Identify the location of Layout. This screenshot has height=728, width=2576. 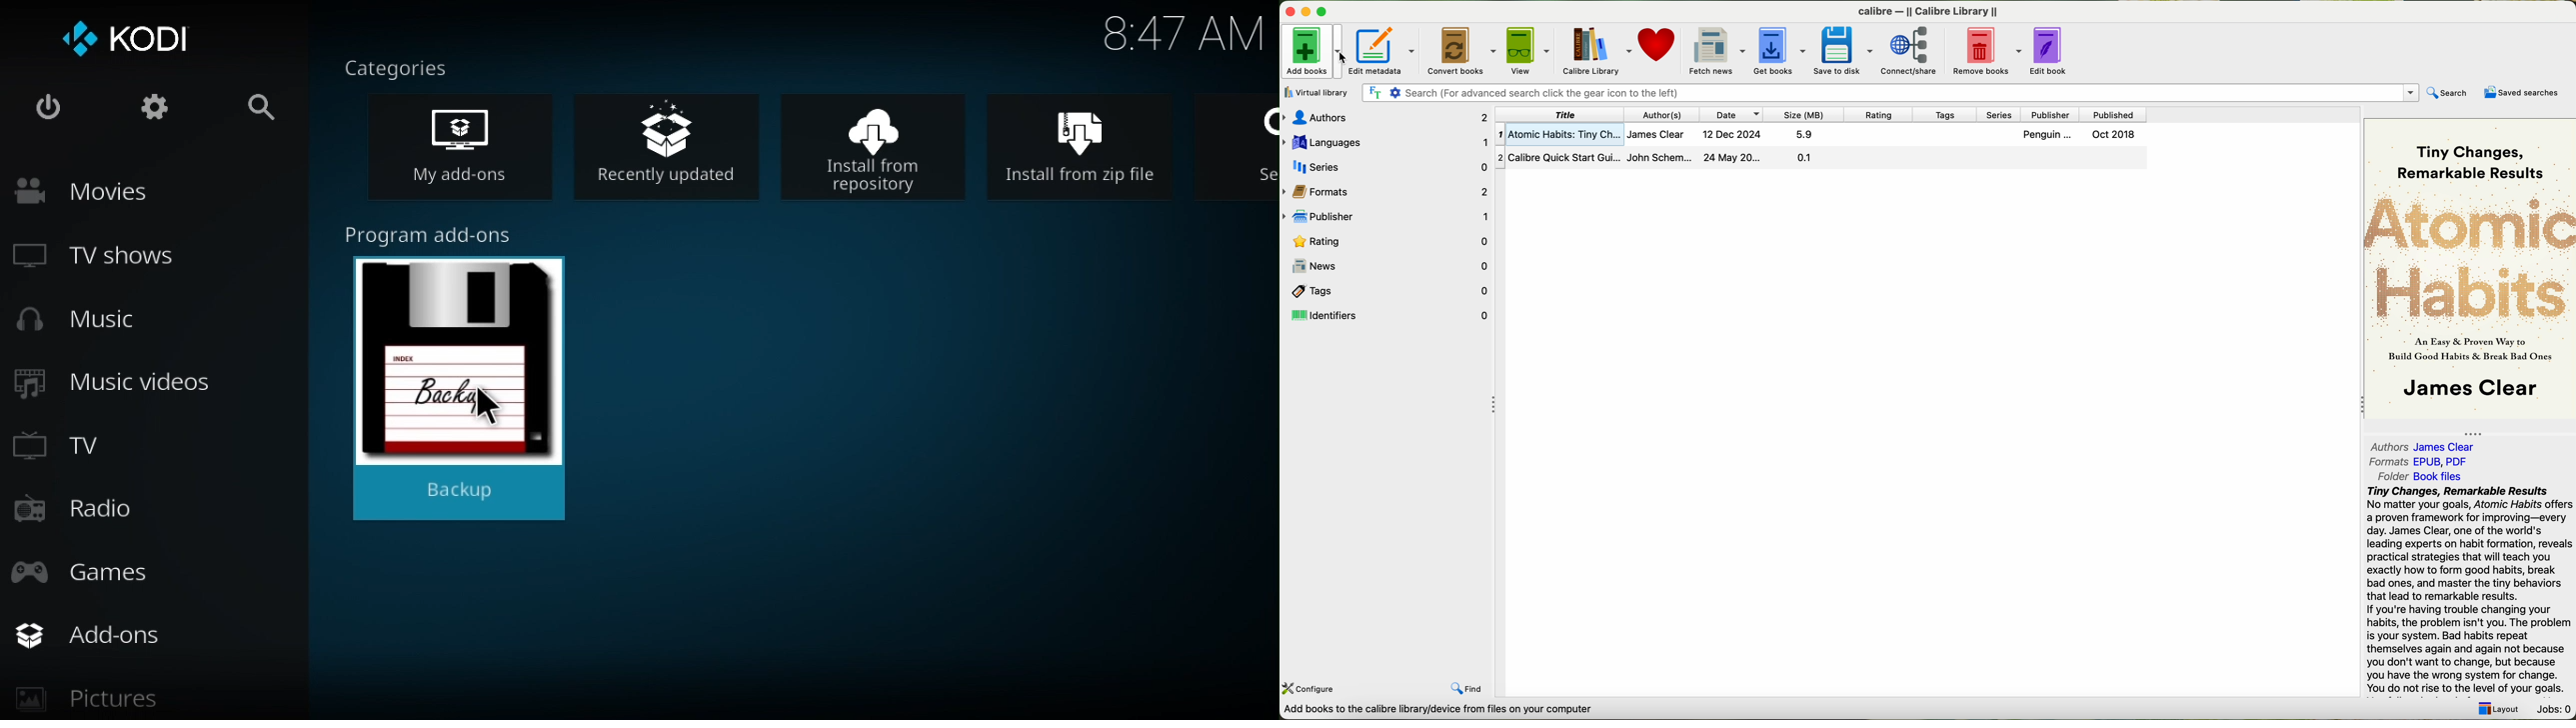
(2499, 709).